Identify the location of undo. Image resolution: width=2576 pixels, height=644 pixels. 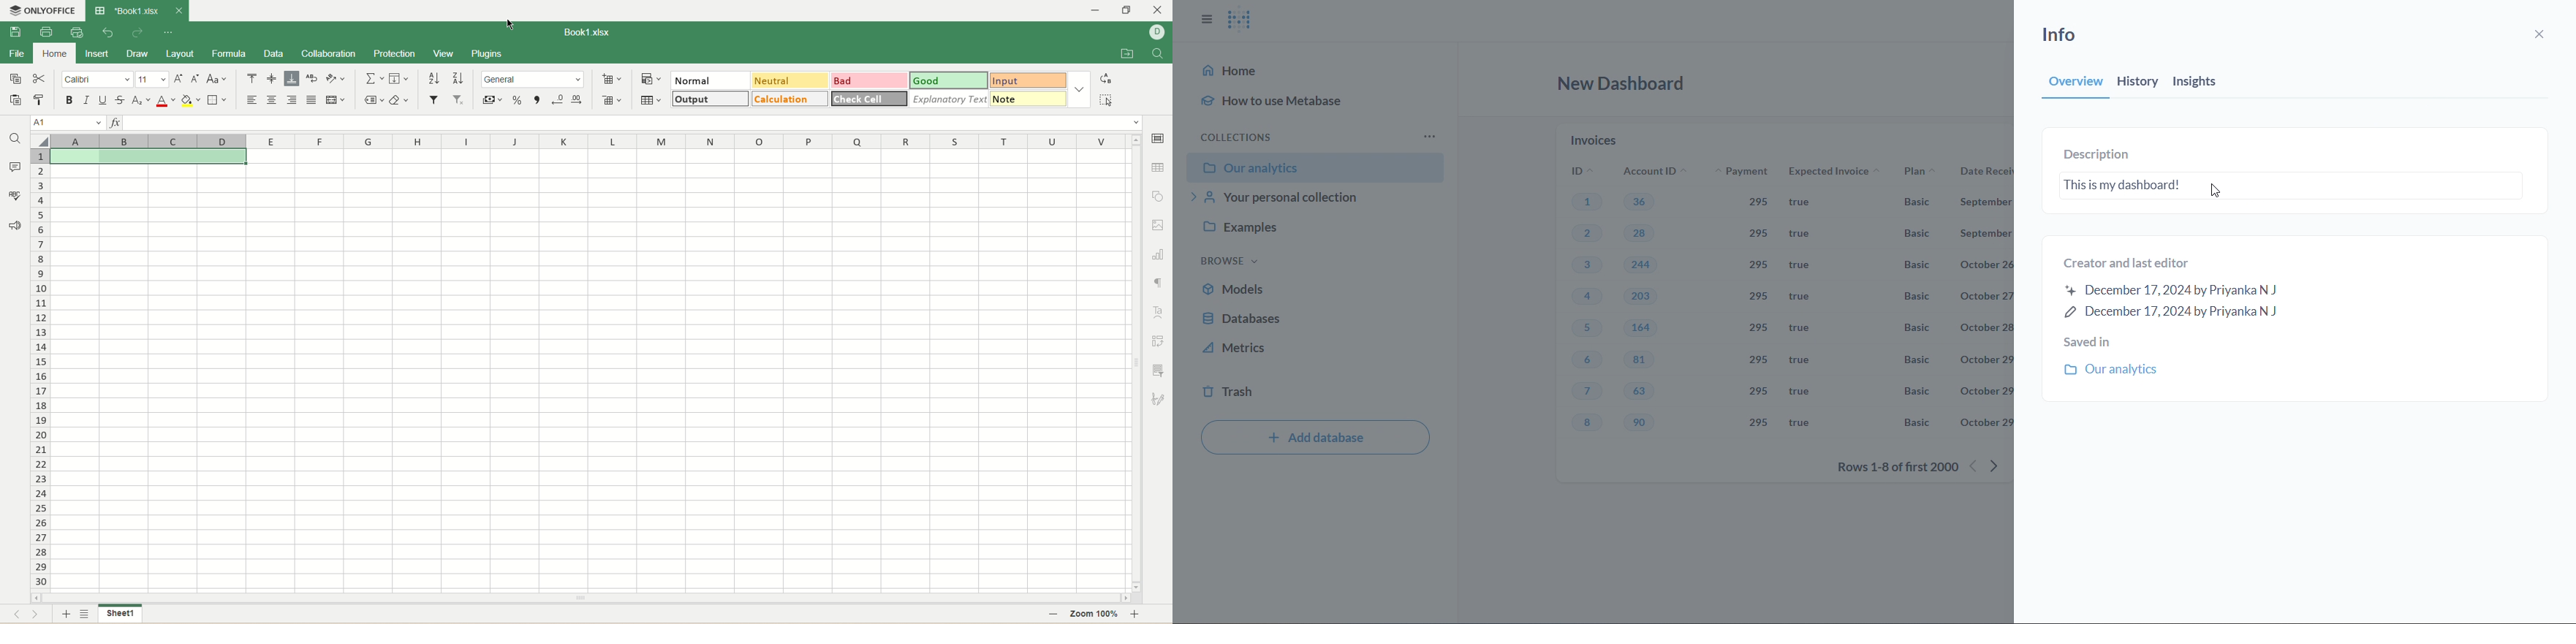
(106, 34).